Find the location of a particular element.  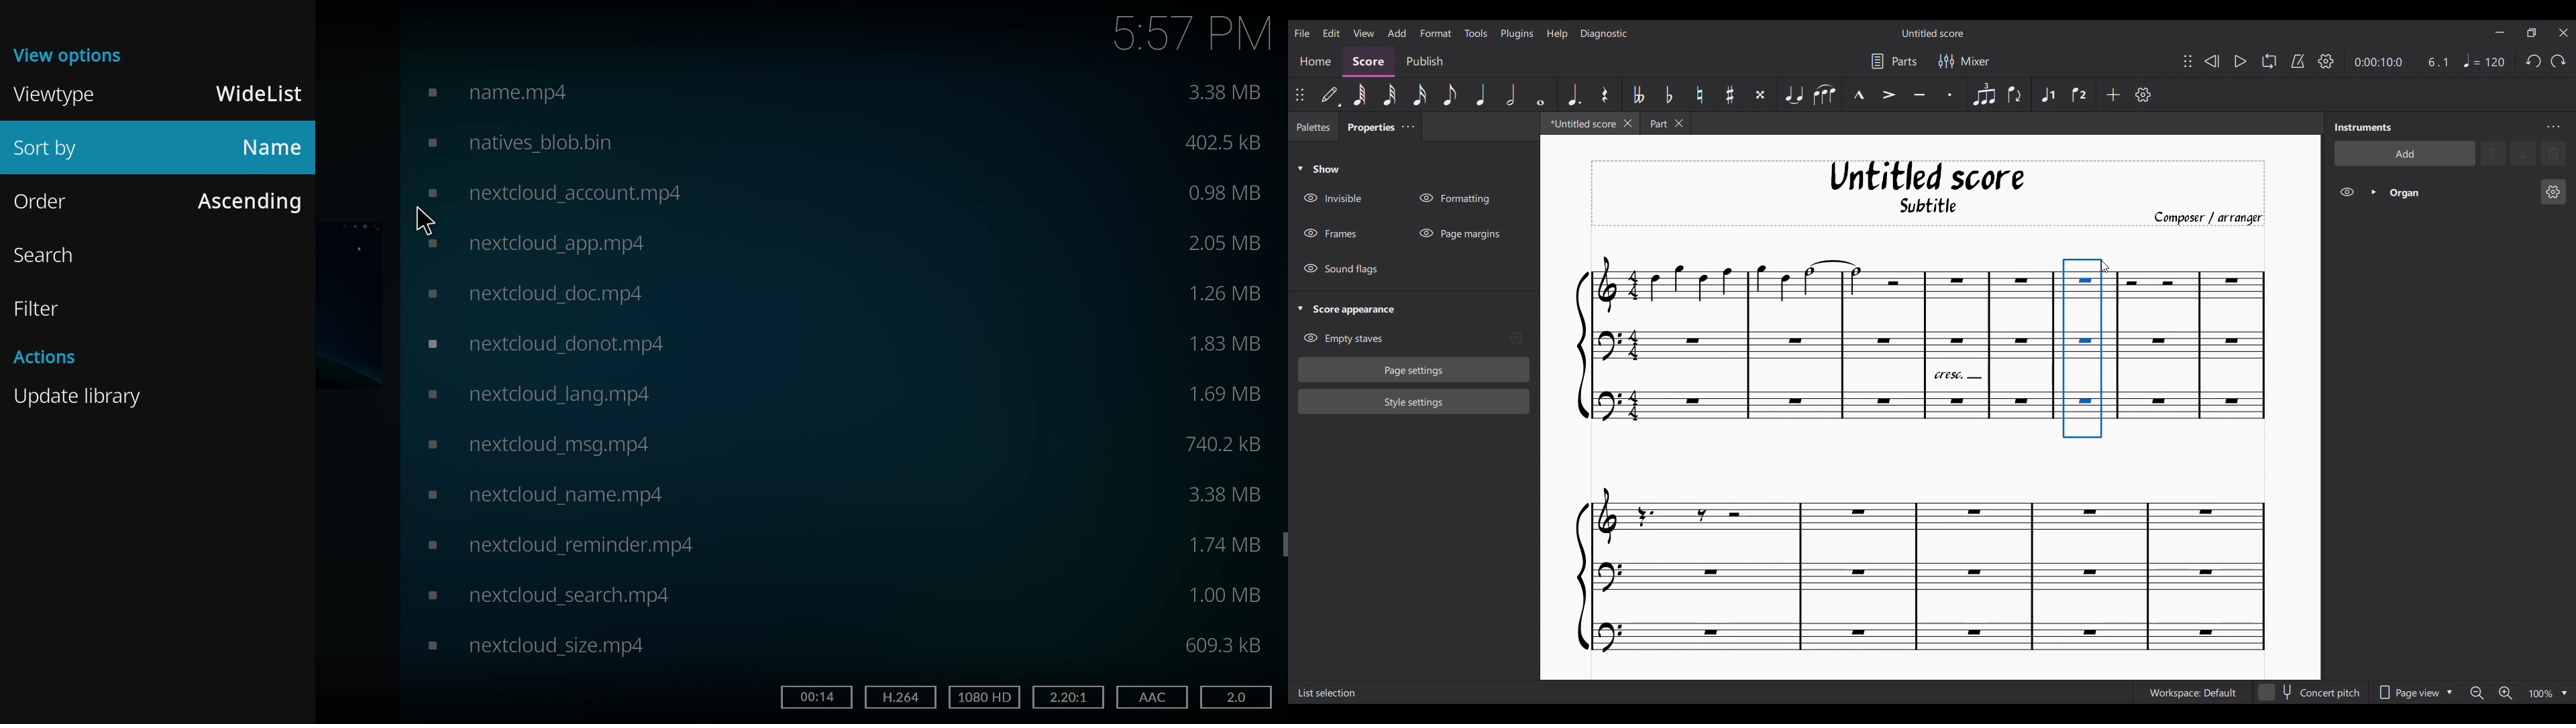

Properties tab, current tab is located at coordinates (1368, 126).